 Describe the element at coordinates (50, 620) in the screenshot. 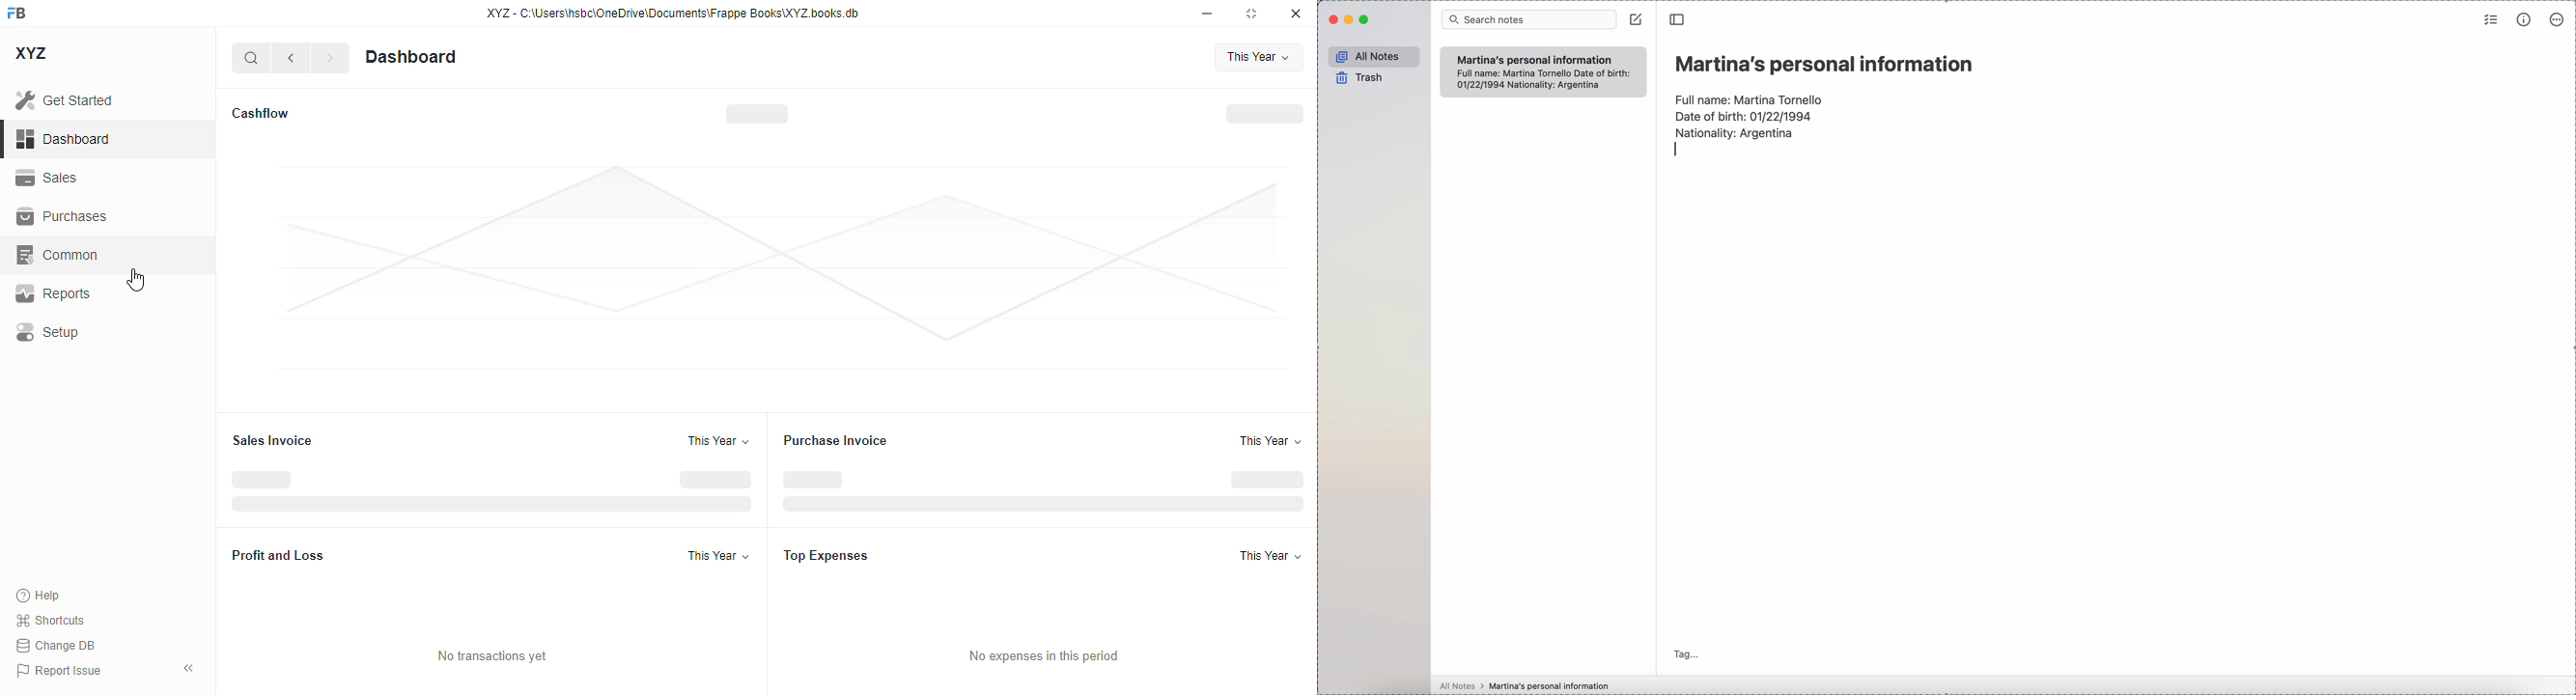

I see `shortcuts` at that location.